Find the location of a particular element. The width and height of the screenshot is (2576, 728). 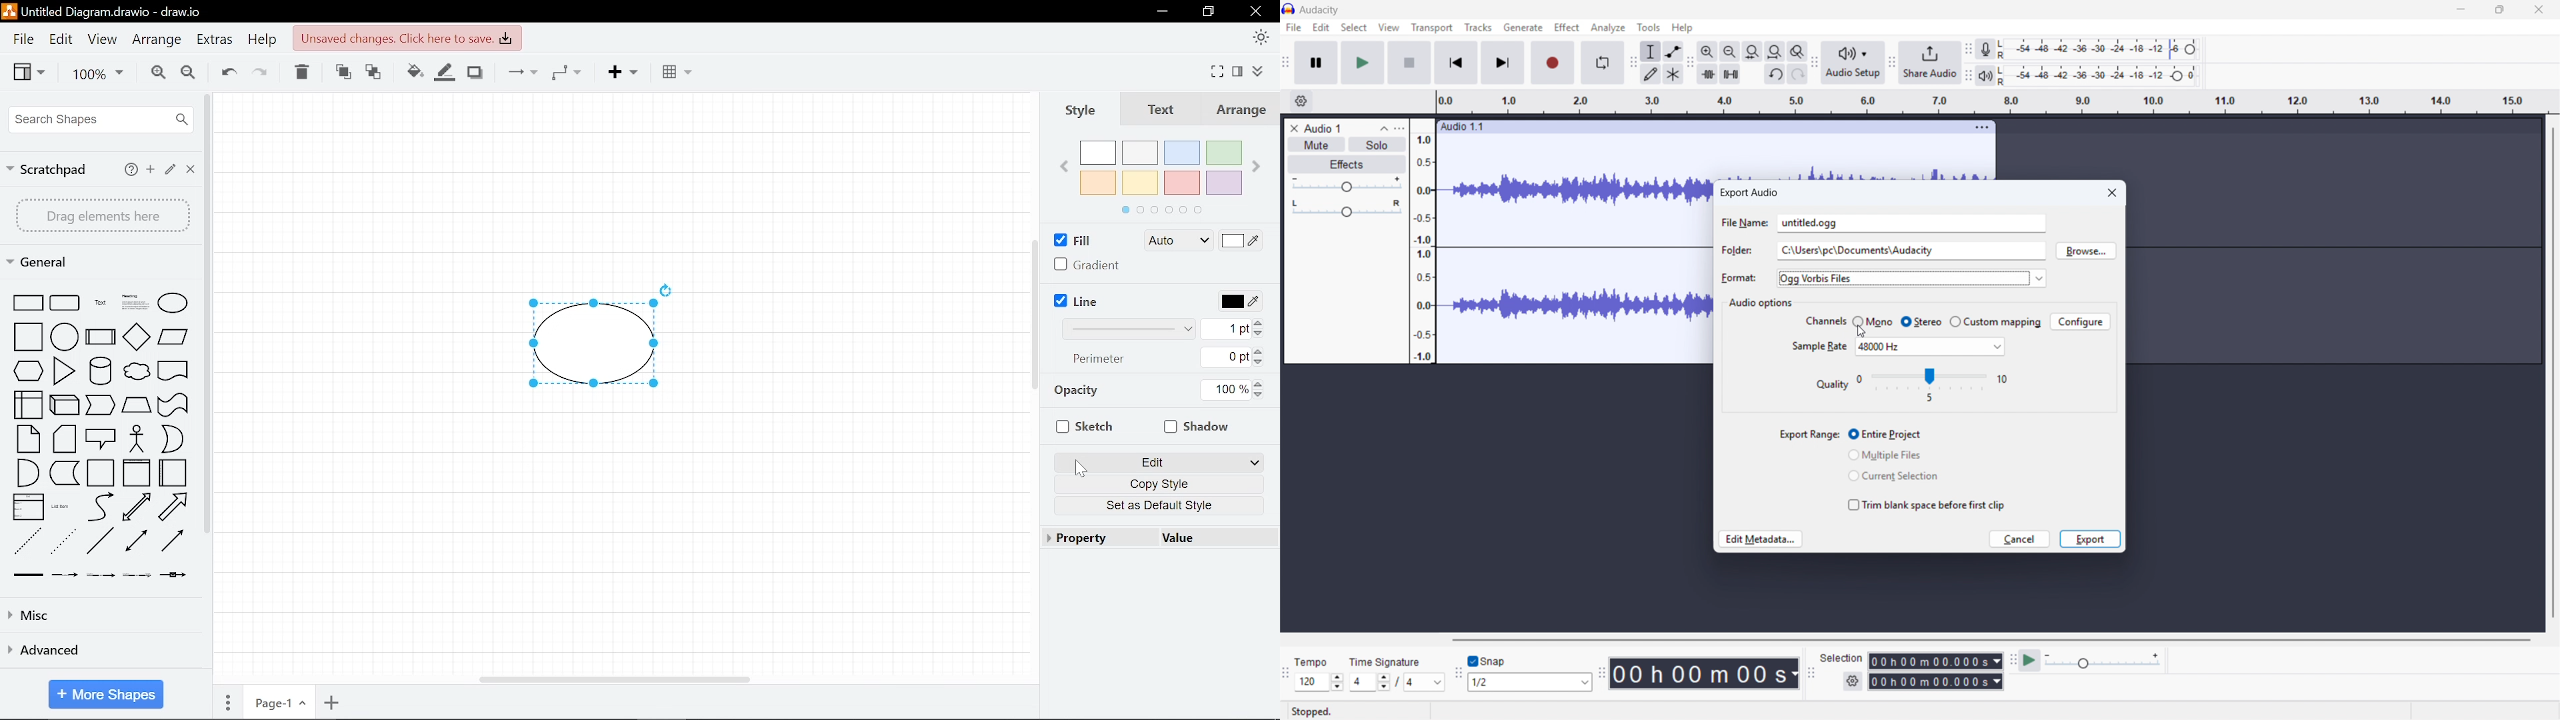

cancel  is located at coordinates (2017, 539).